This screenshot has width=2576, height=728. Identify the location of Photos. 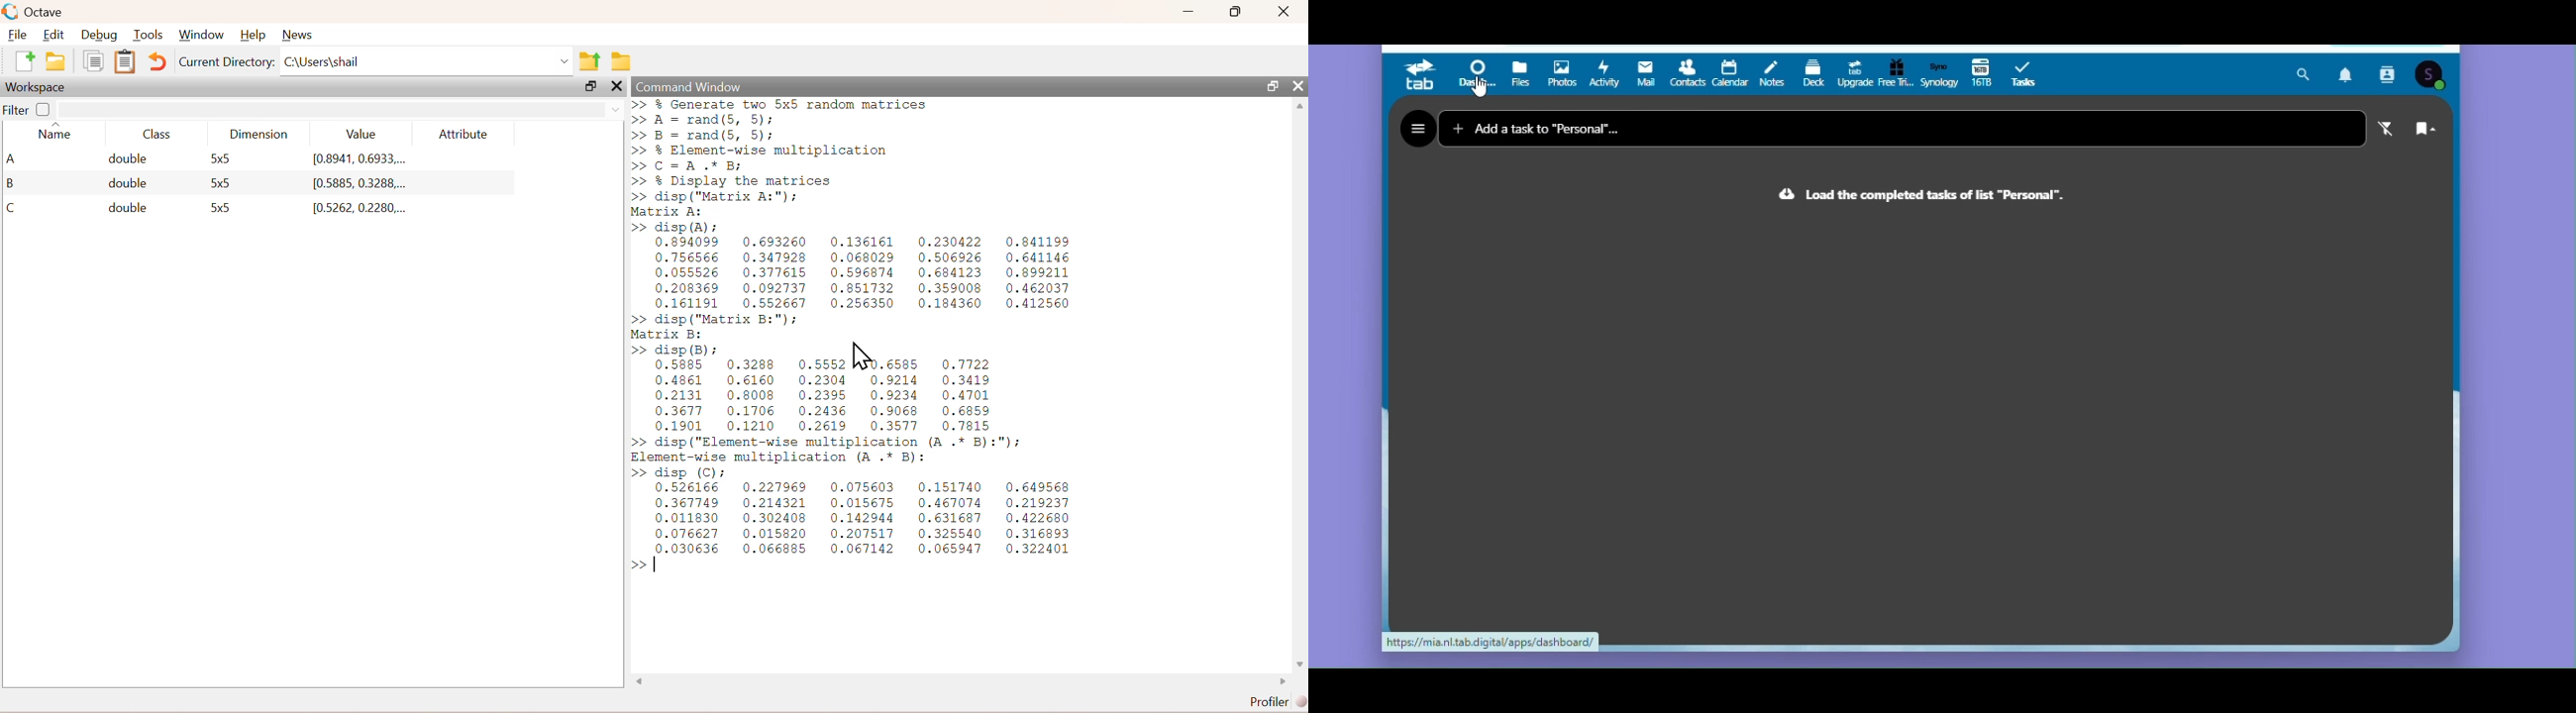
(1562, 74).